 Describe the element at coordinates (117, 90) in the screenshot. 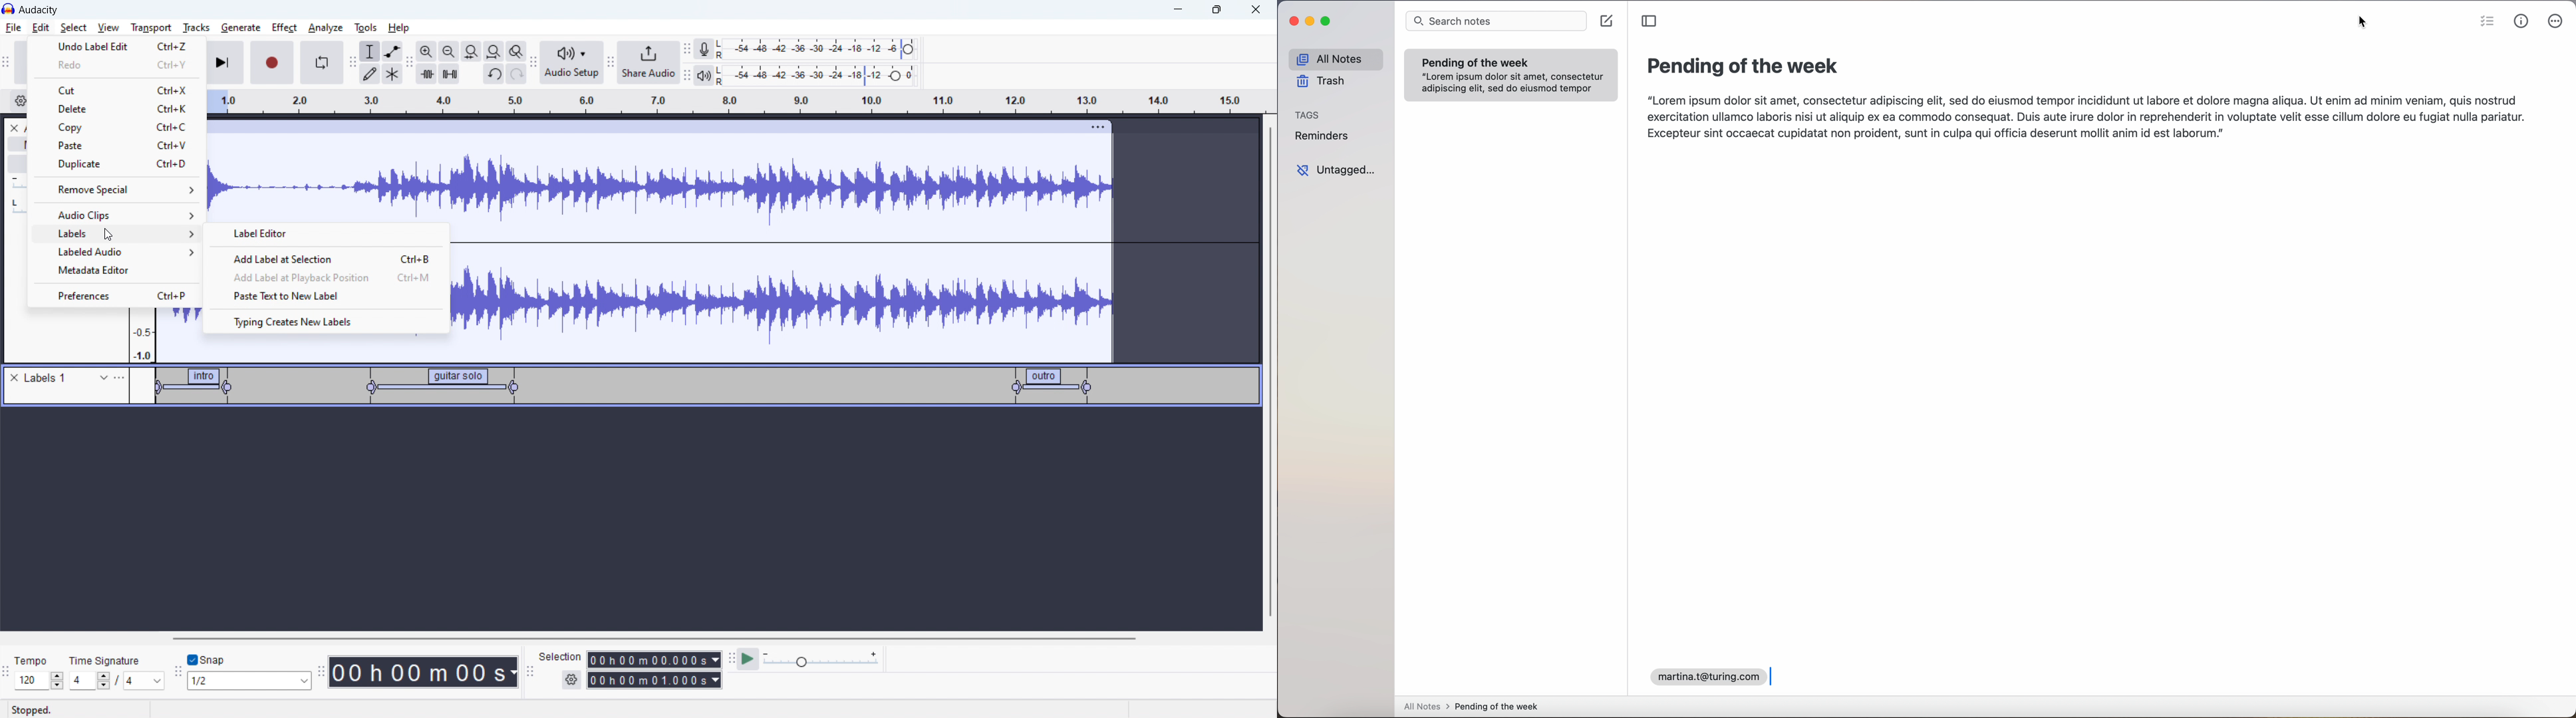

I see `cut` at that location.